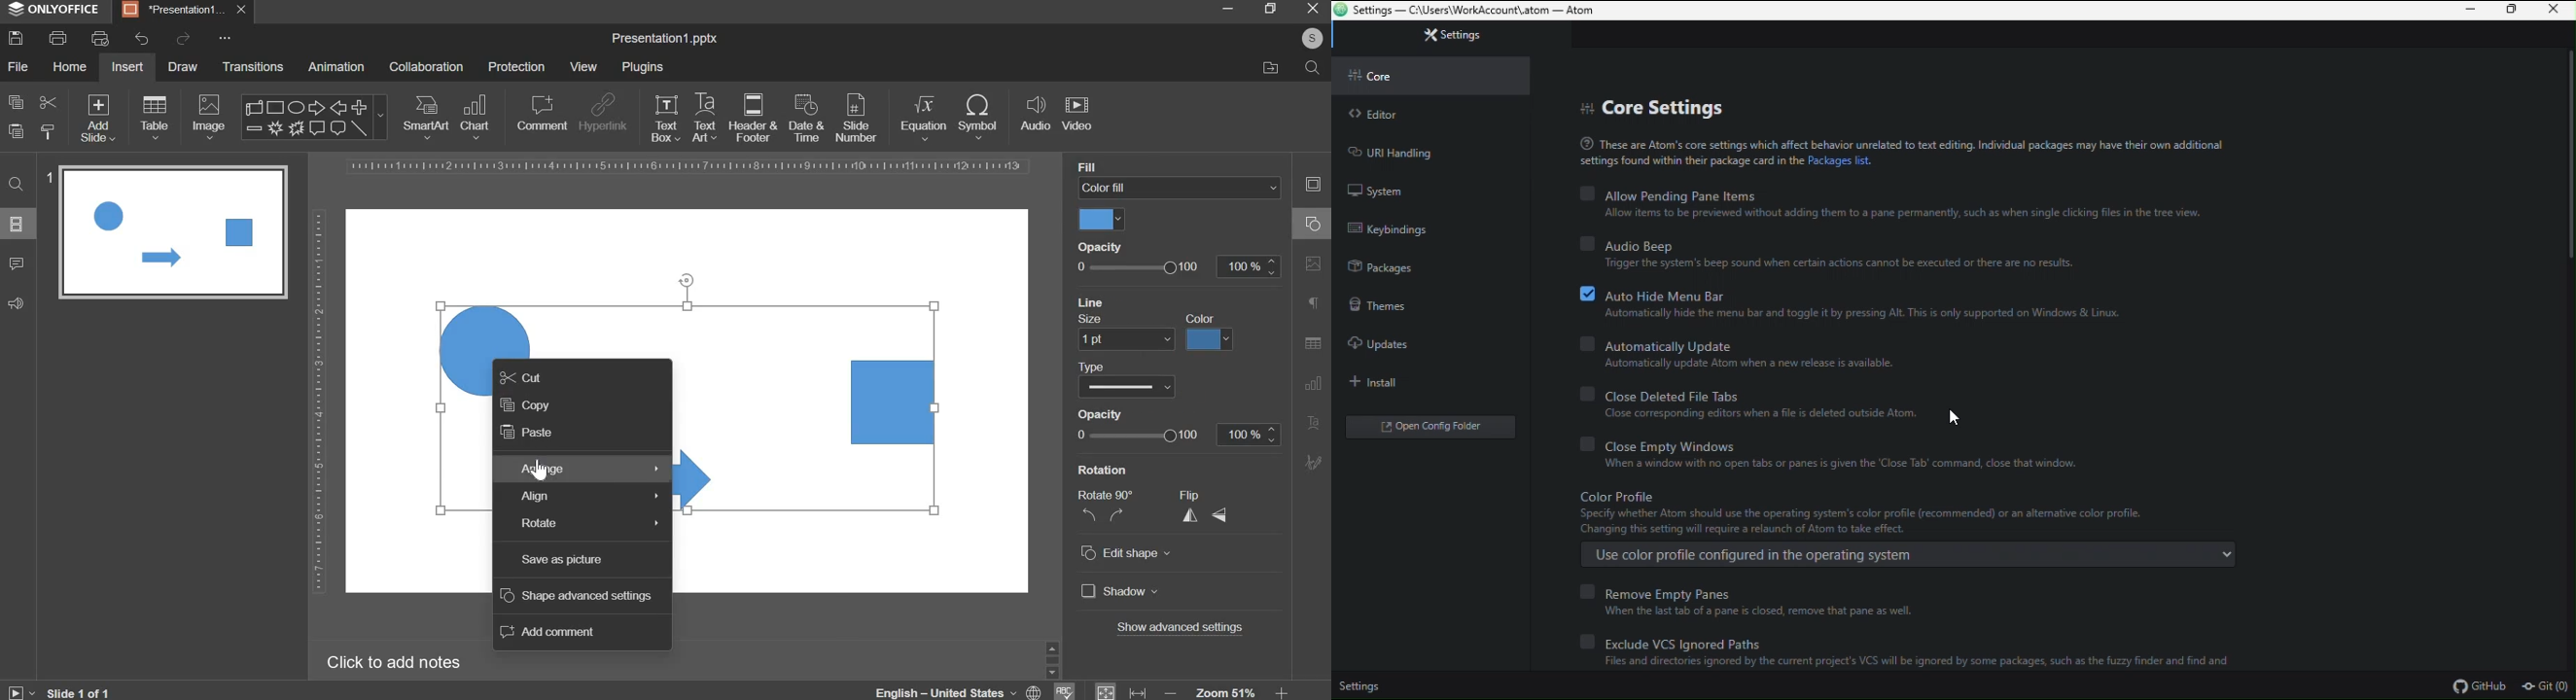  Describe the element at coordinates (15, 262) in the screenshot. I see `comment` at that location.